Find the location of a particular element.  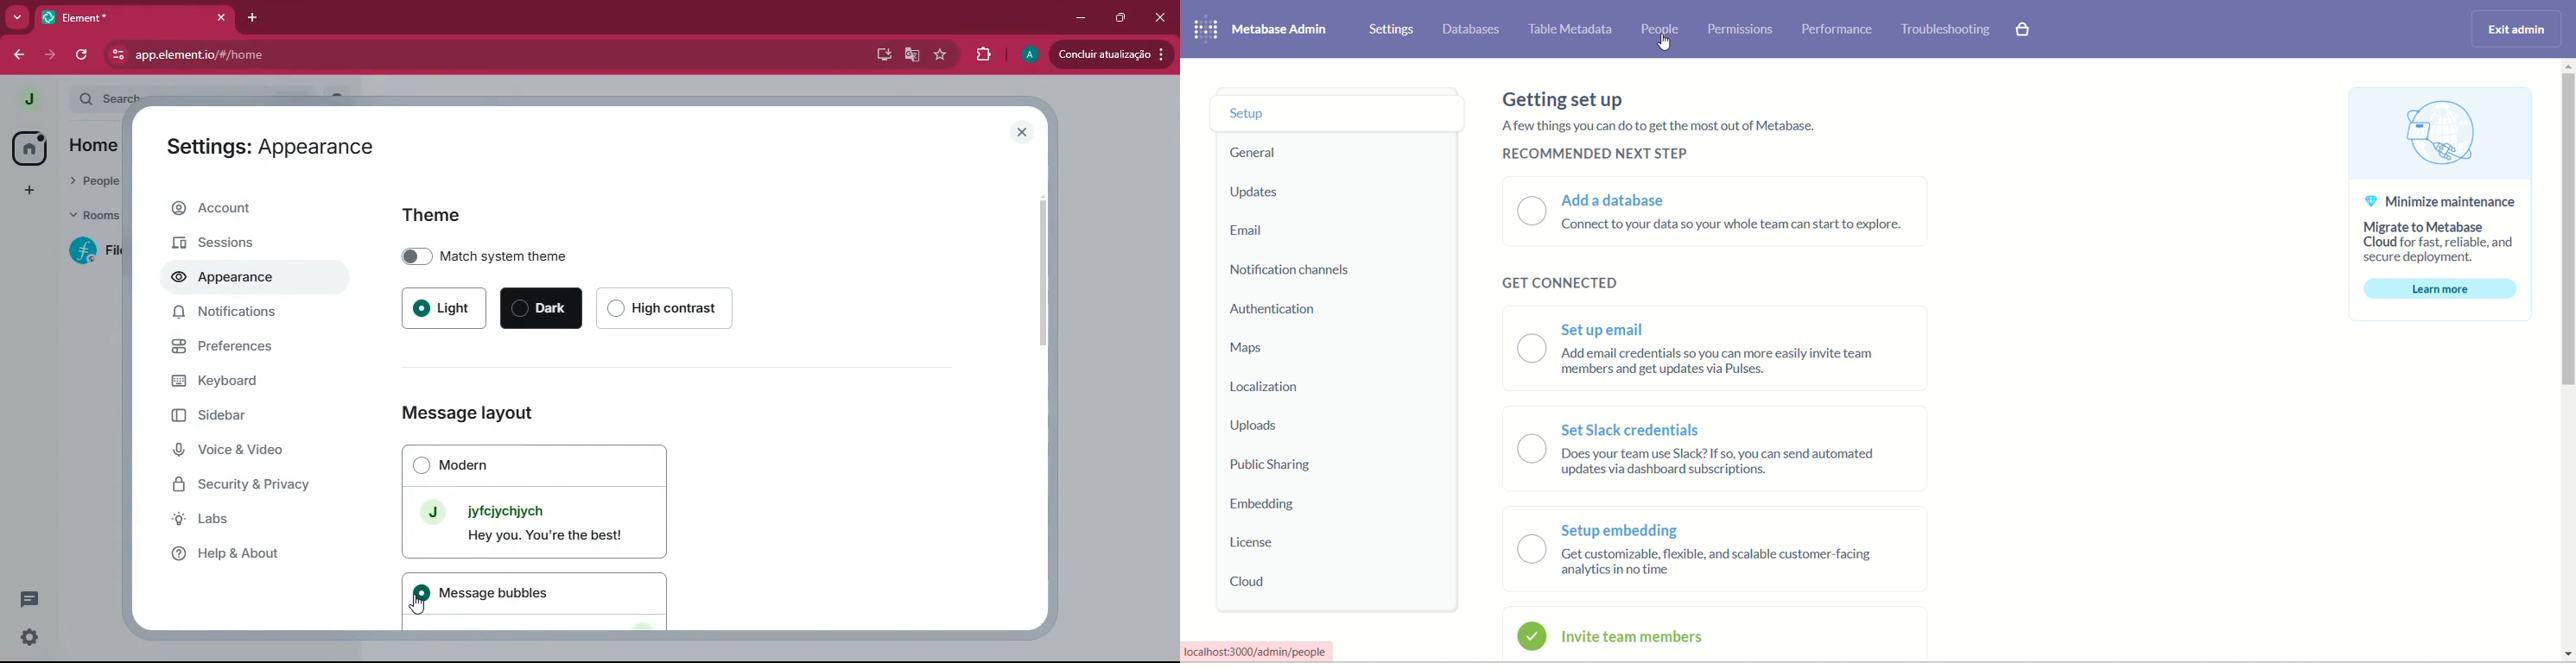

extension is located at coordinates (986, 54).